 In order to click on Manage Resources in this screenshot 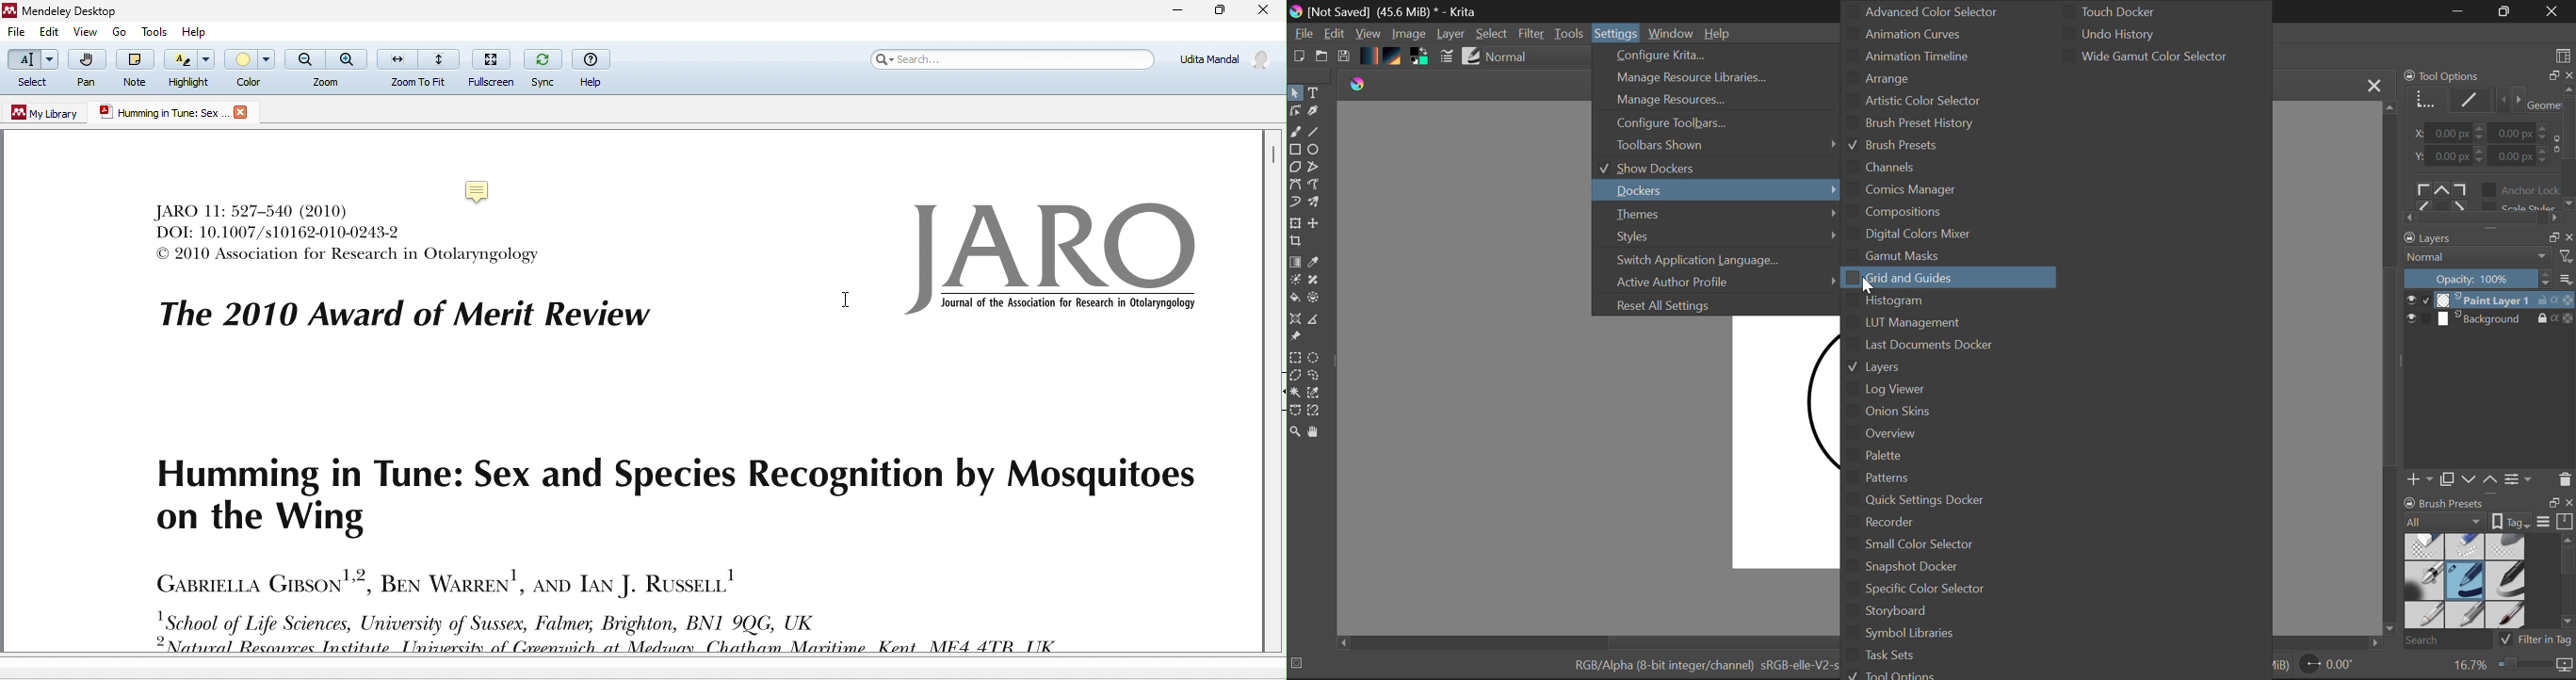, I will do `click(1711, 99)`.